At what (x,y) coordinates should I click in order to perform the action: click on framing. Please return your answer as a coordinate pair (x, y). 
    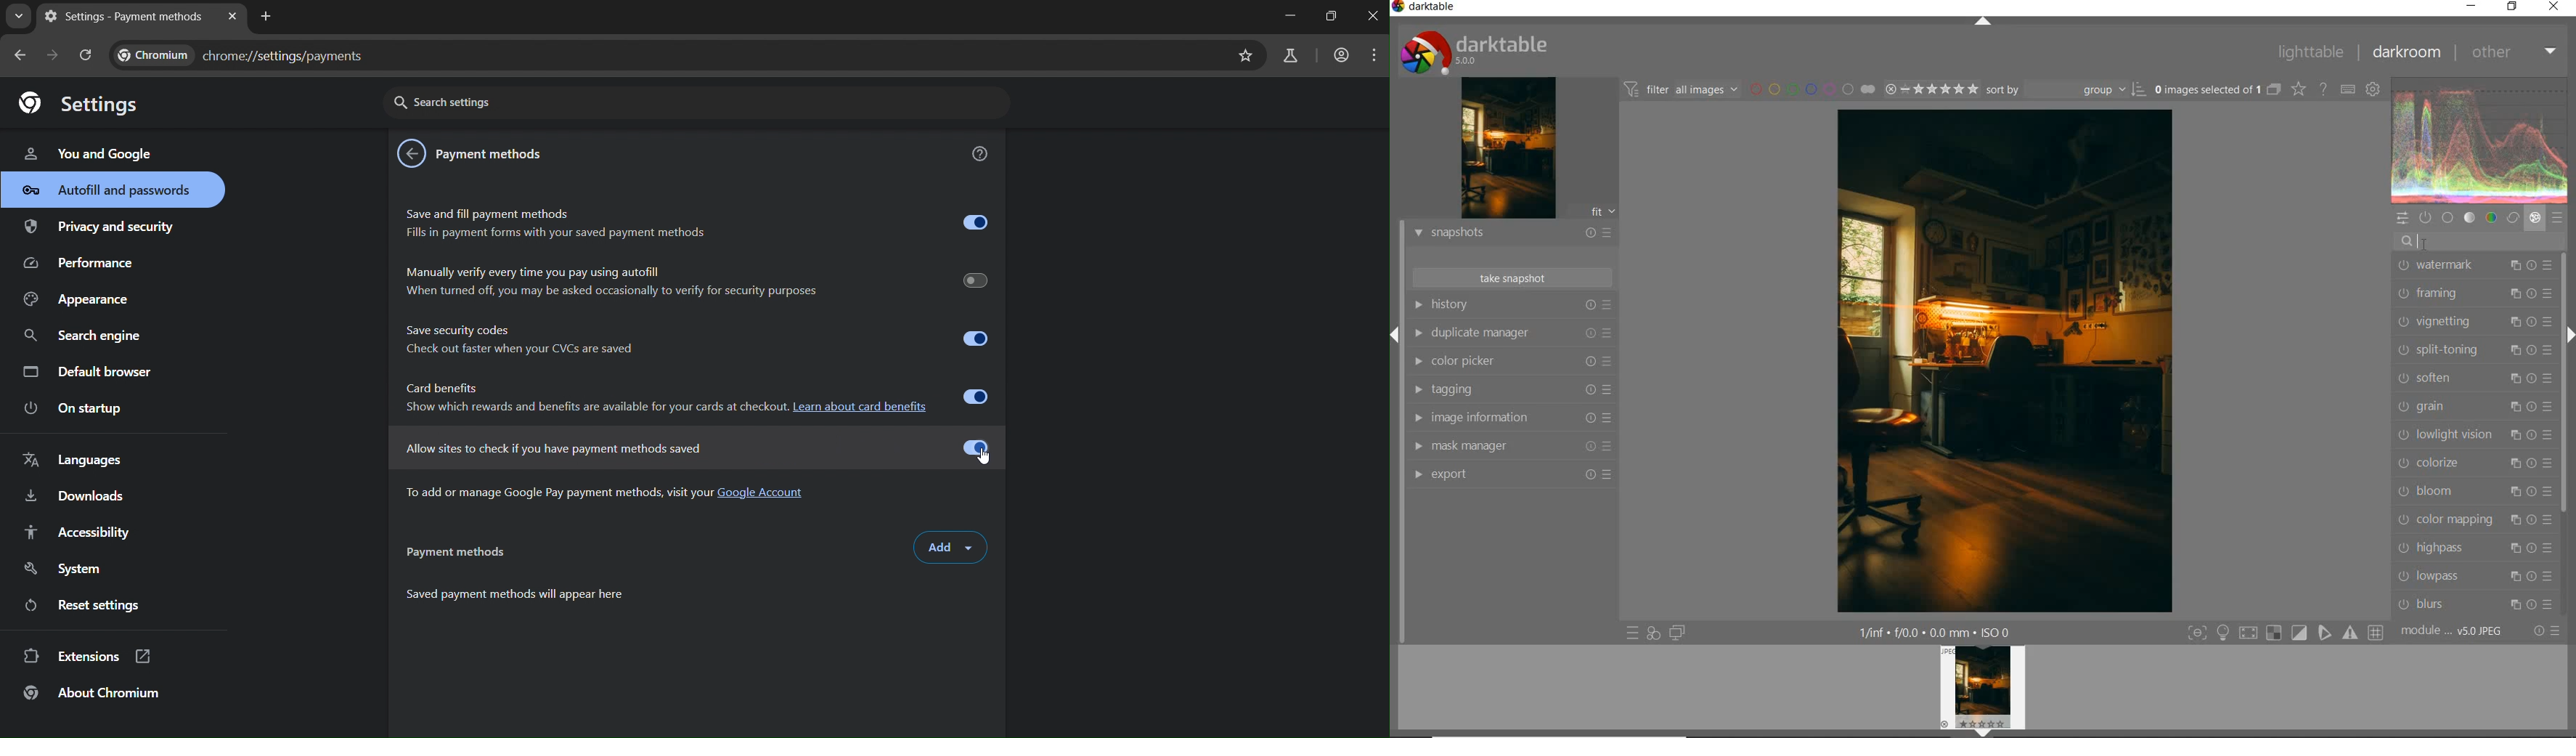
    Looking at the image, I should click on (2476, 293).